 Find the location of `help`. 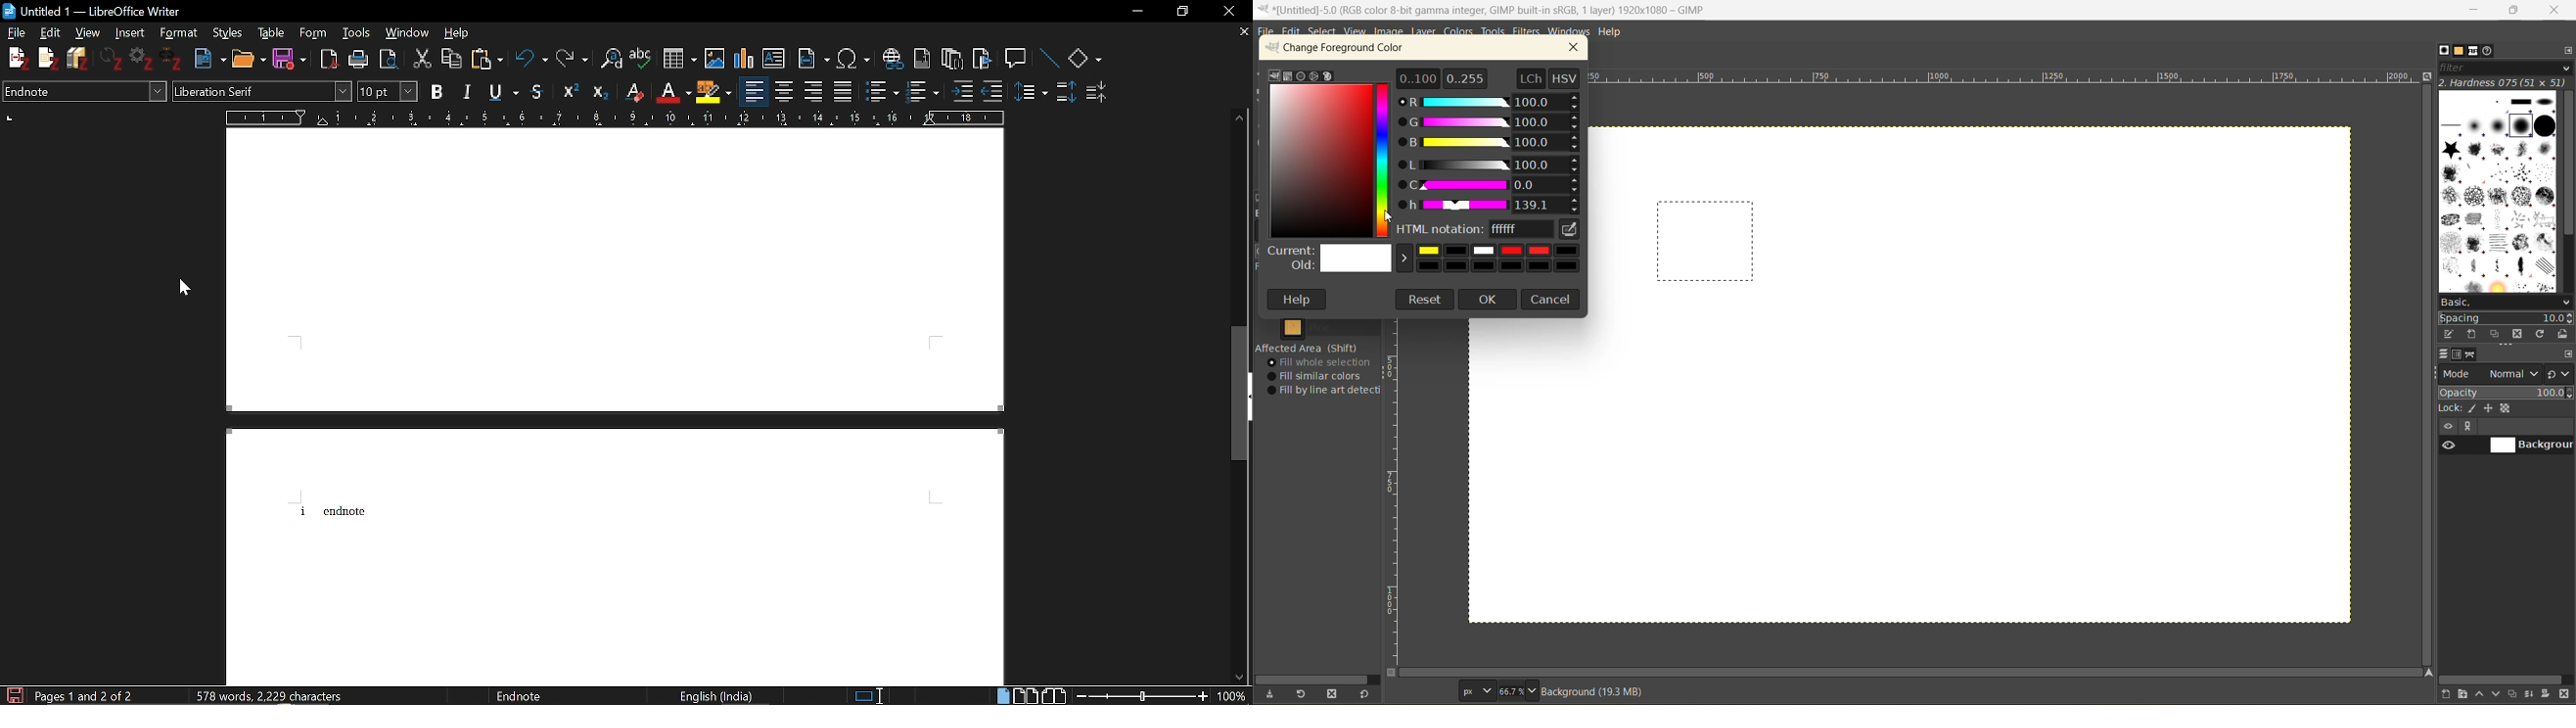

help is located at coordinates (1615, 31).